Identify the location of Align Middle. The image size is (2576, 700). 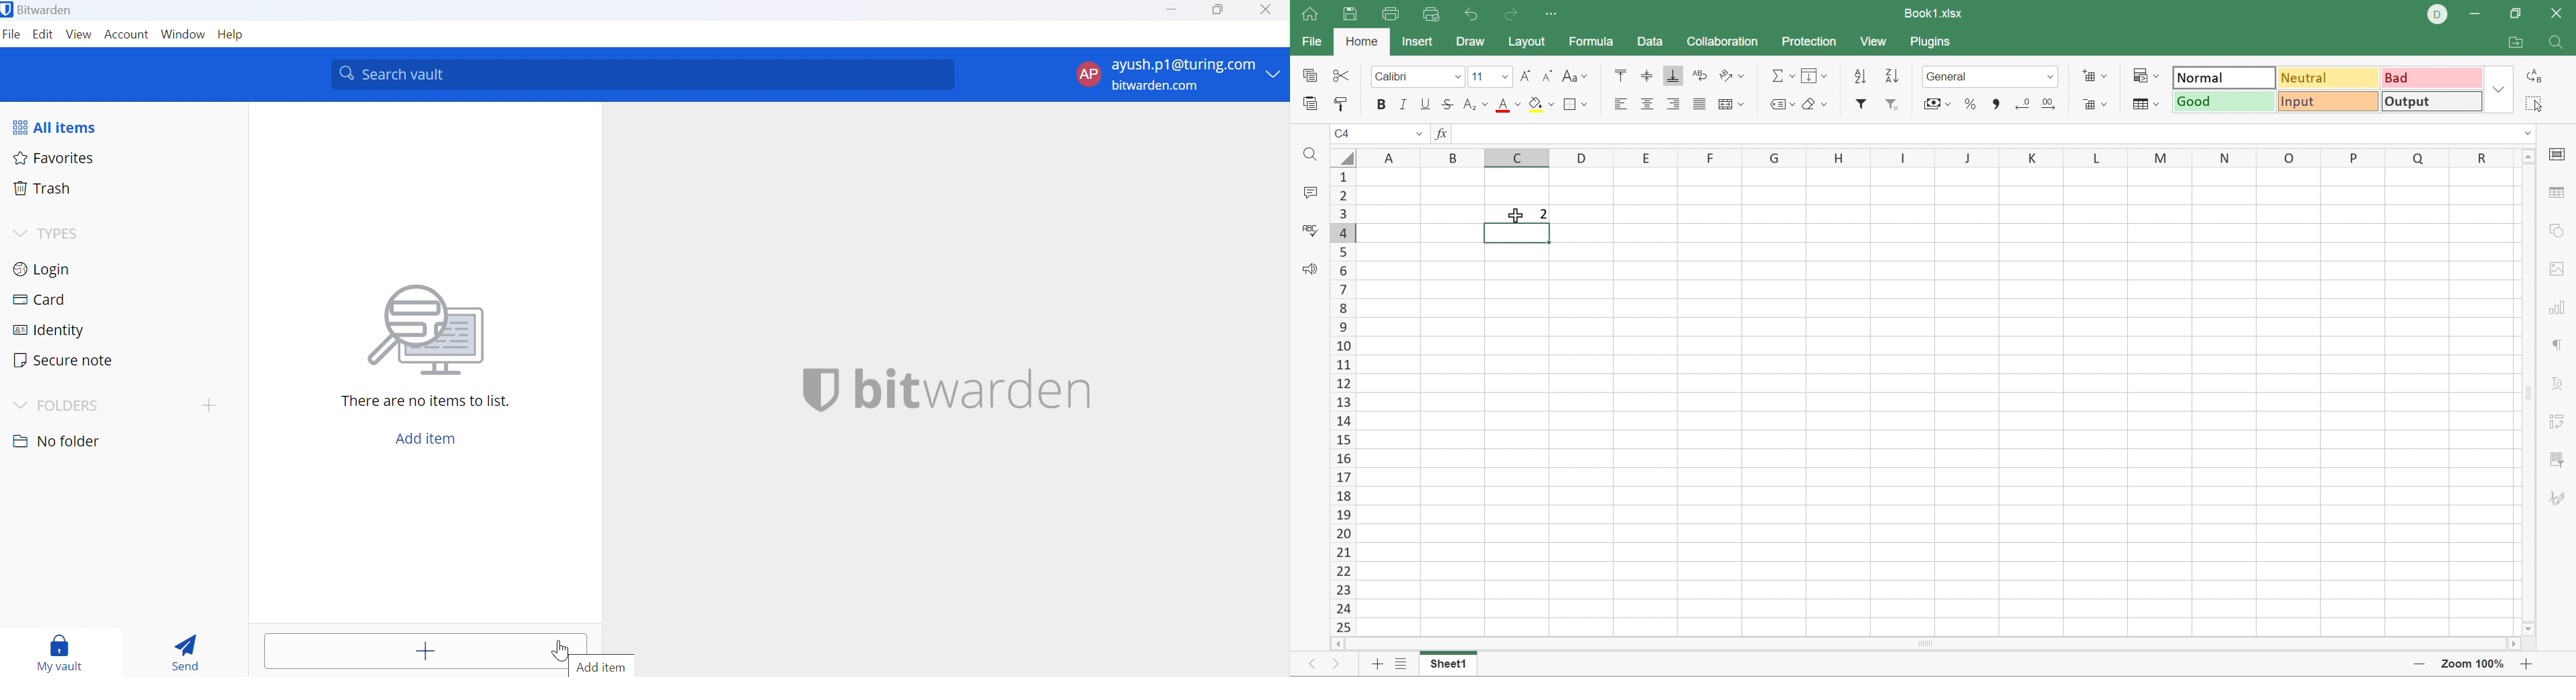
(1648, 77).